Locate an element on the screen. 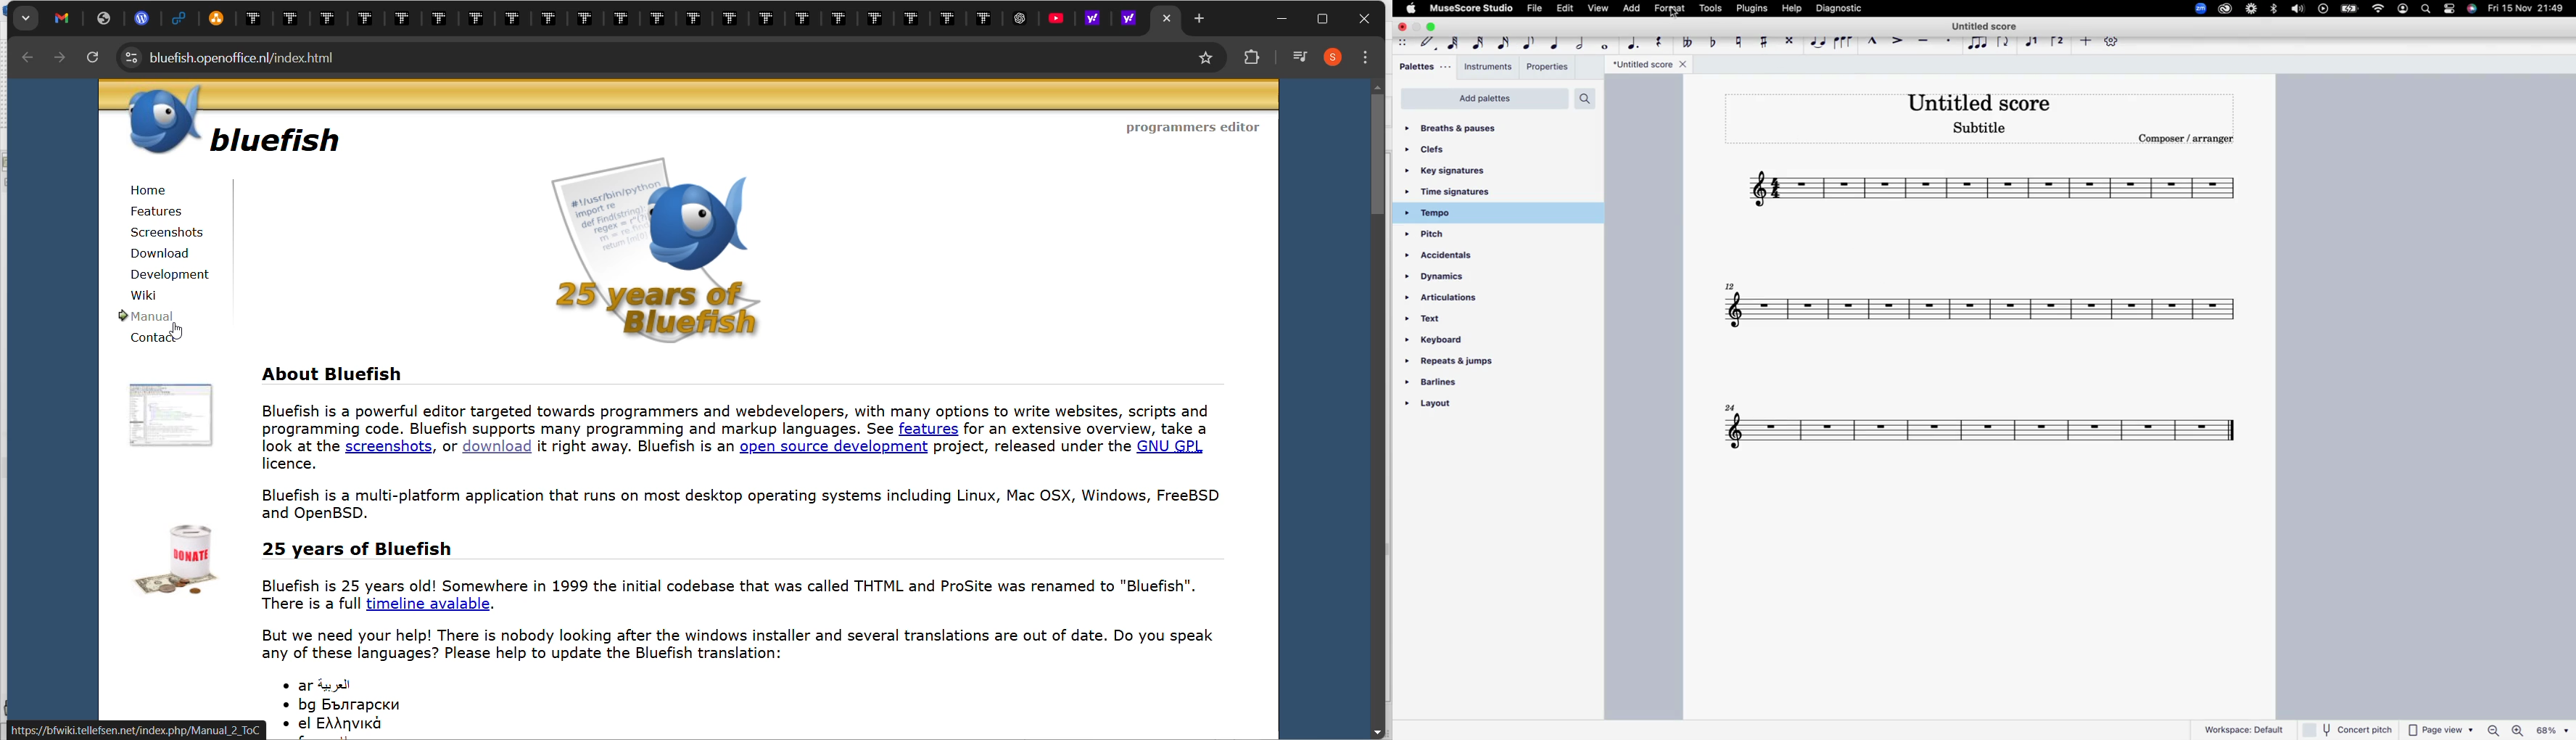 This screenshot has height=756, width=2576. loom is located at coordinates (2251, 8).